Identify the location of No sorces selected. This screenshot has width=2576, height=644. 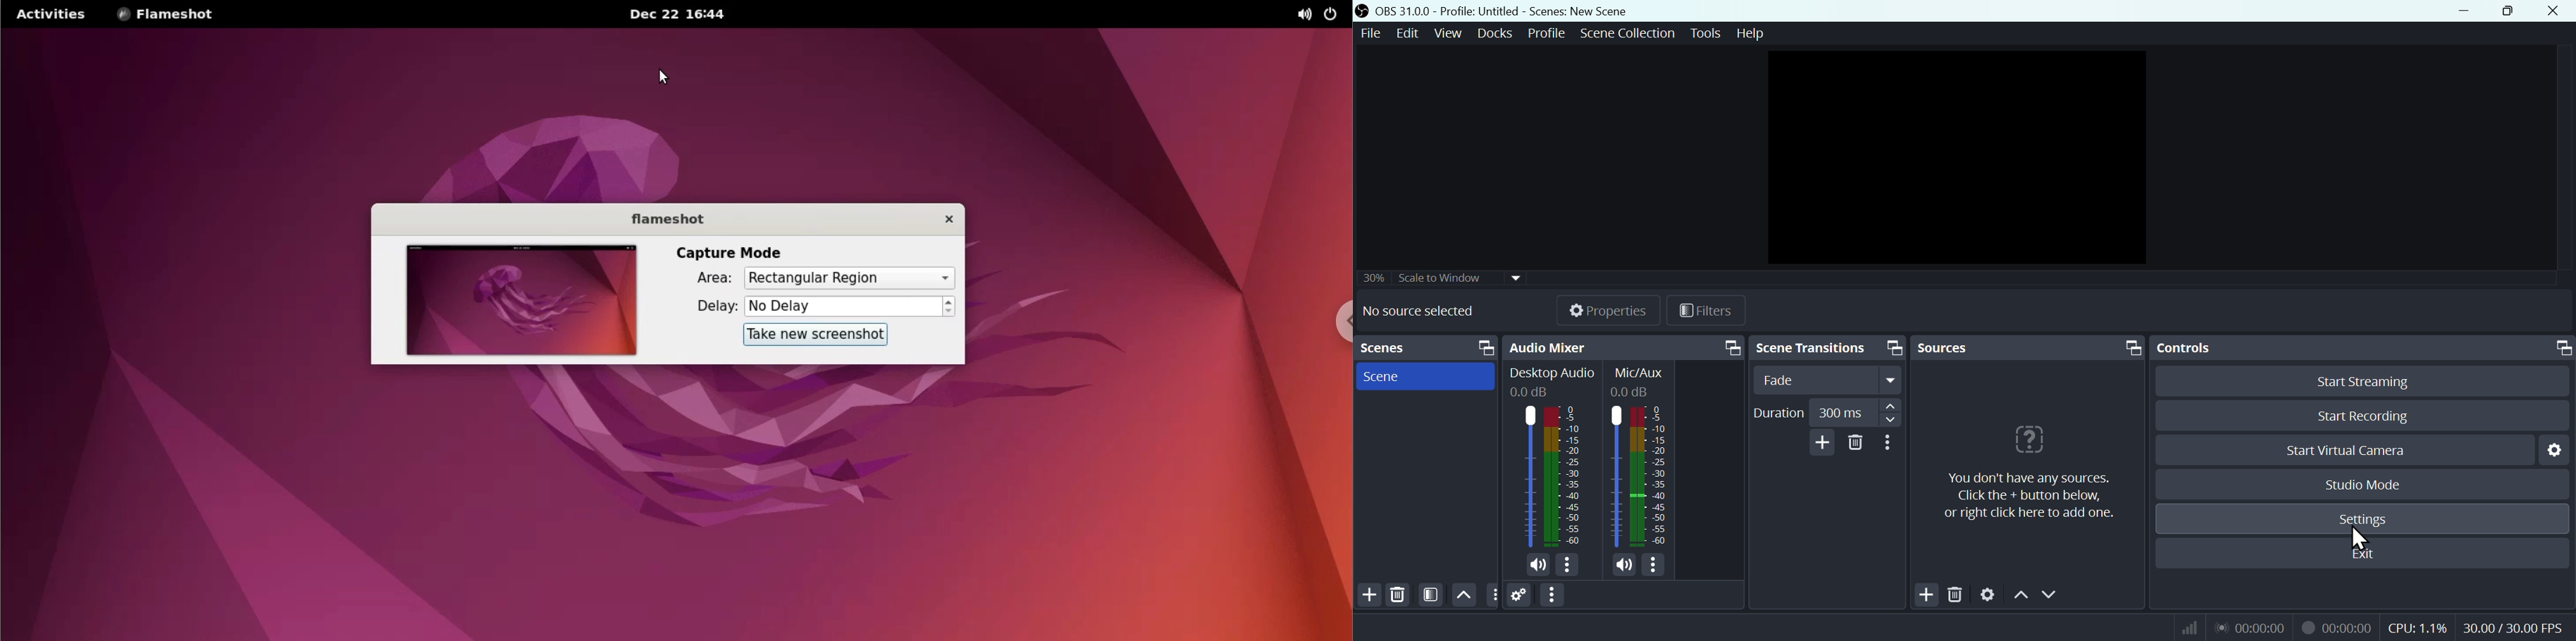
(1415, 312).